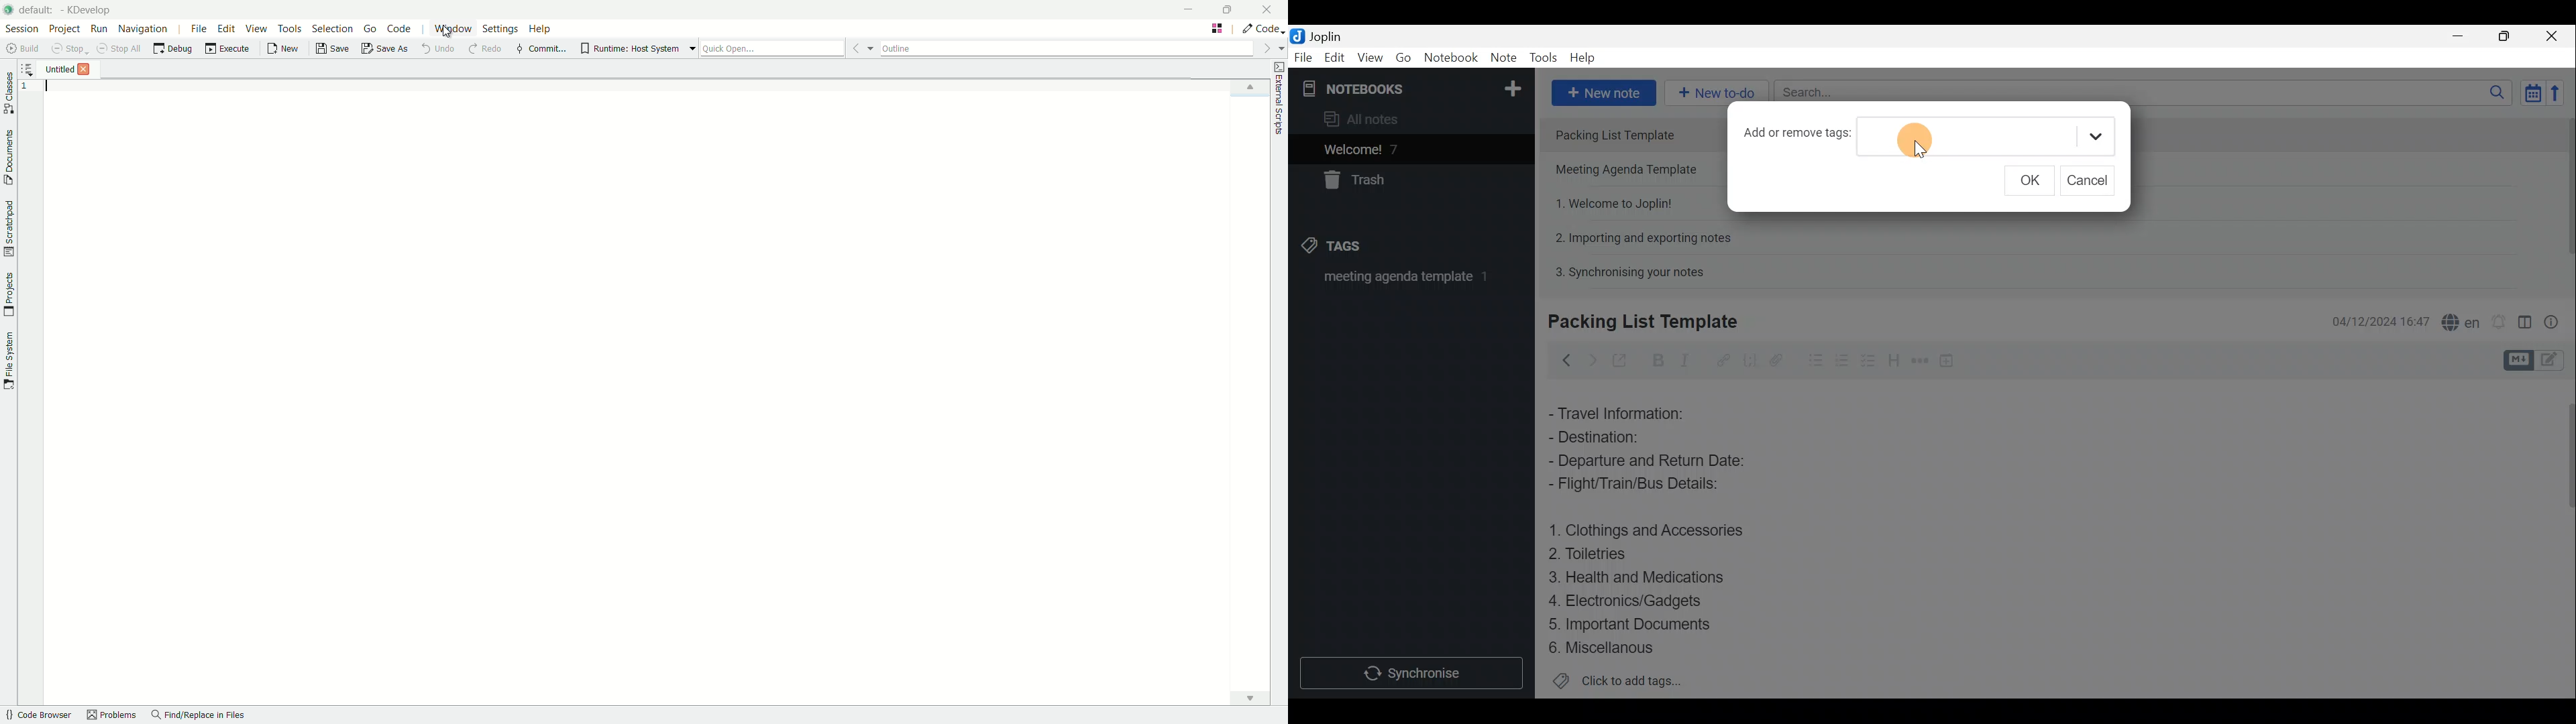 The height and width of the screenshot is (728, 2576). I want to click on Creating new note, so click(1635, 322).